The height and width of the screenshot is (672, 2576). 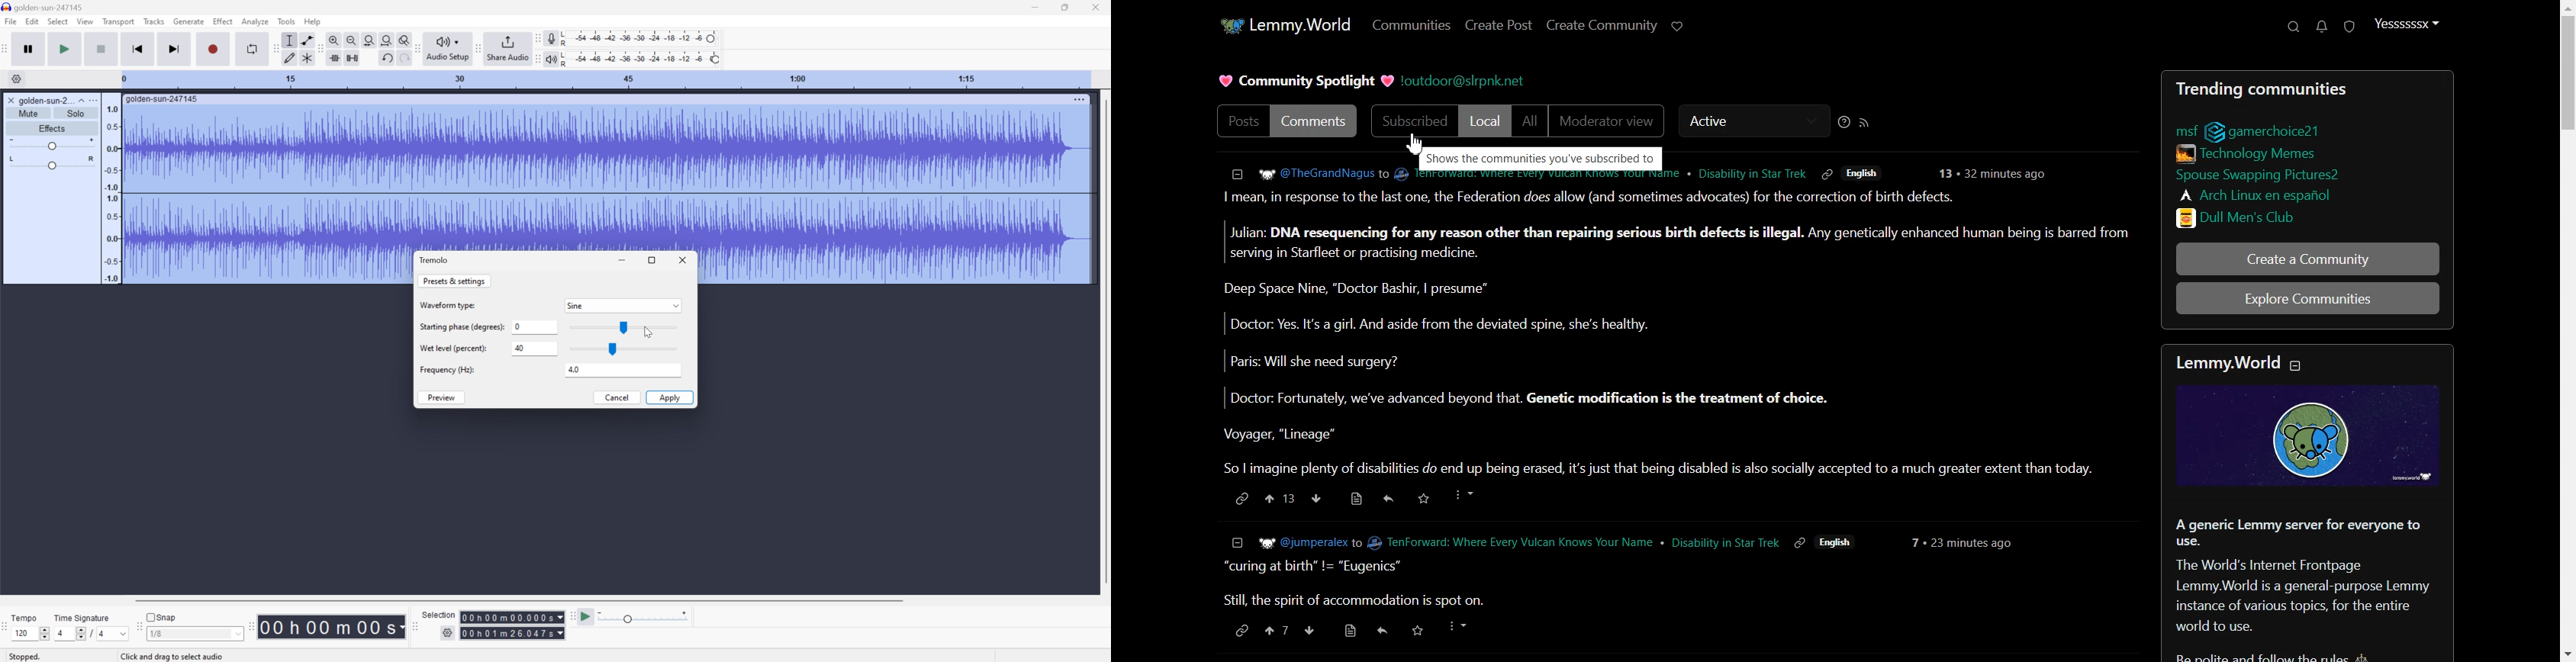 What do you see at coordinates (511, 617) in the screenshot?
I see `Selection` at bounding box center [511, 617].